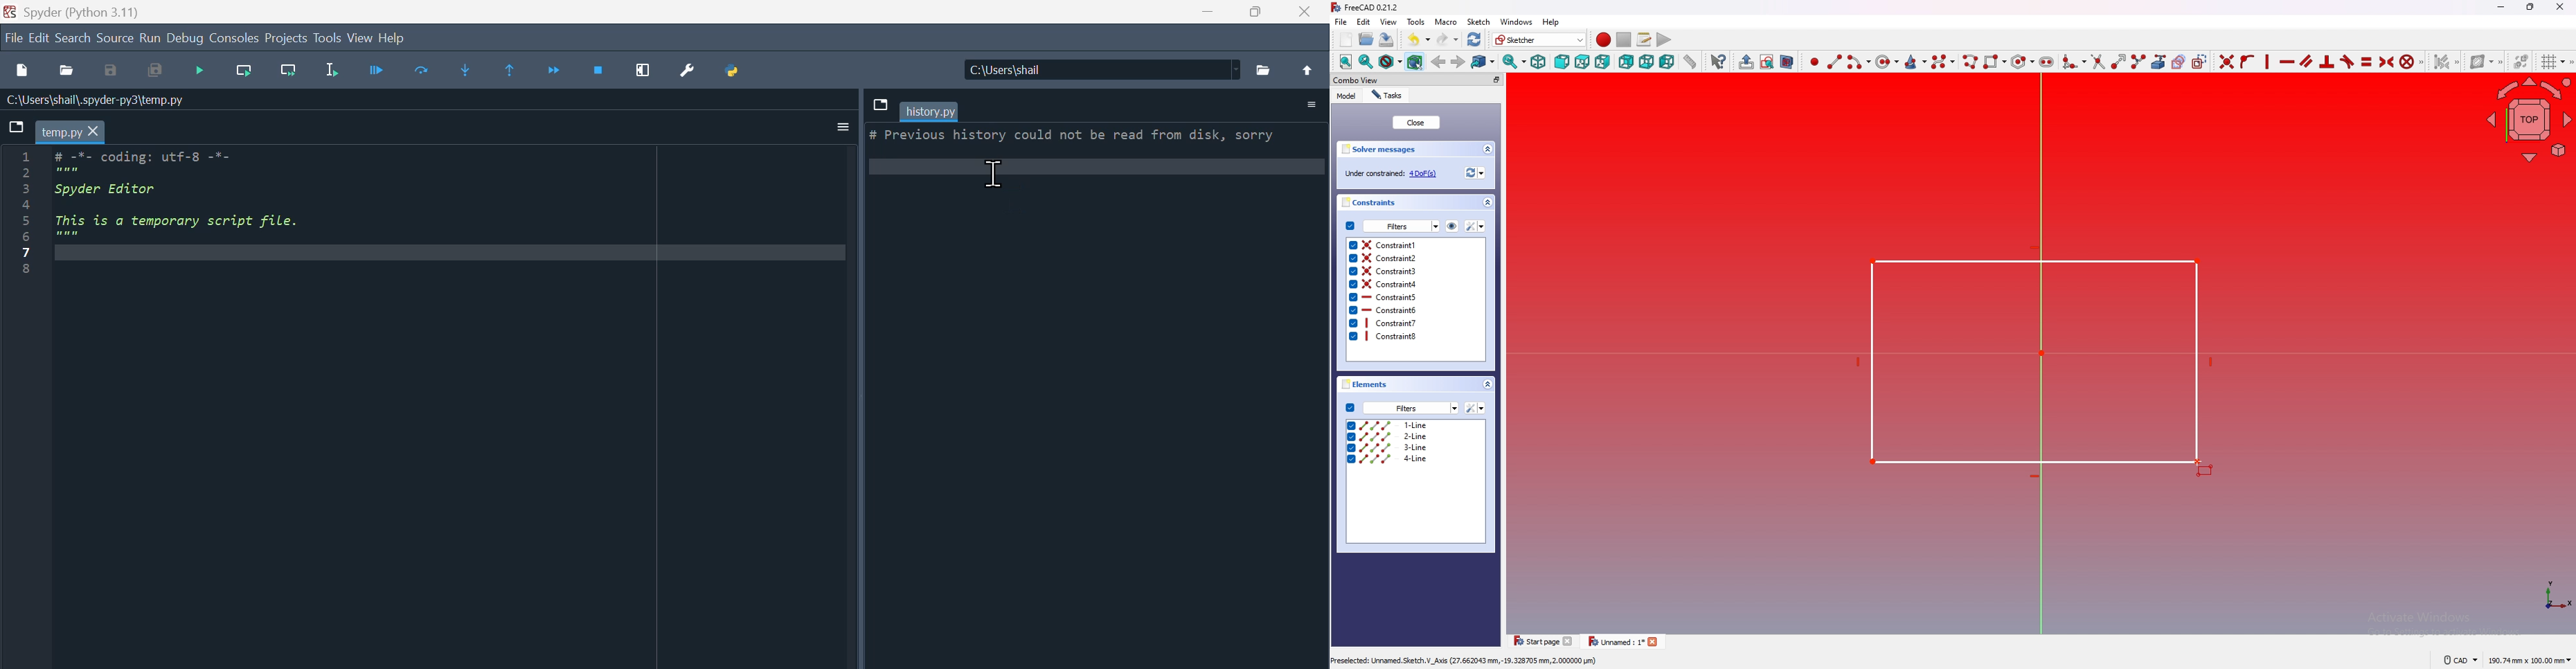 The height and width of the screenshot is (672, 2576). I want to click on split edge, so click(2139, 62).